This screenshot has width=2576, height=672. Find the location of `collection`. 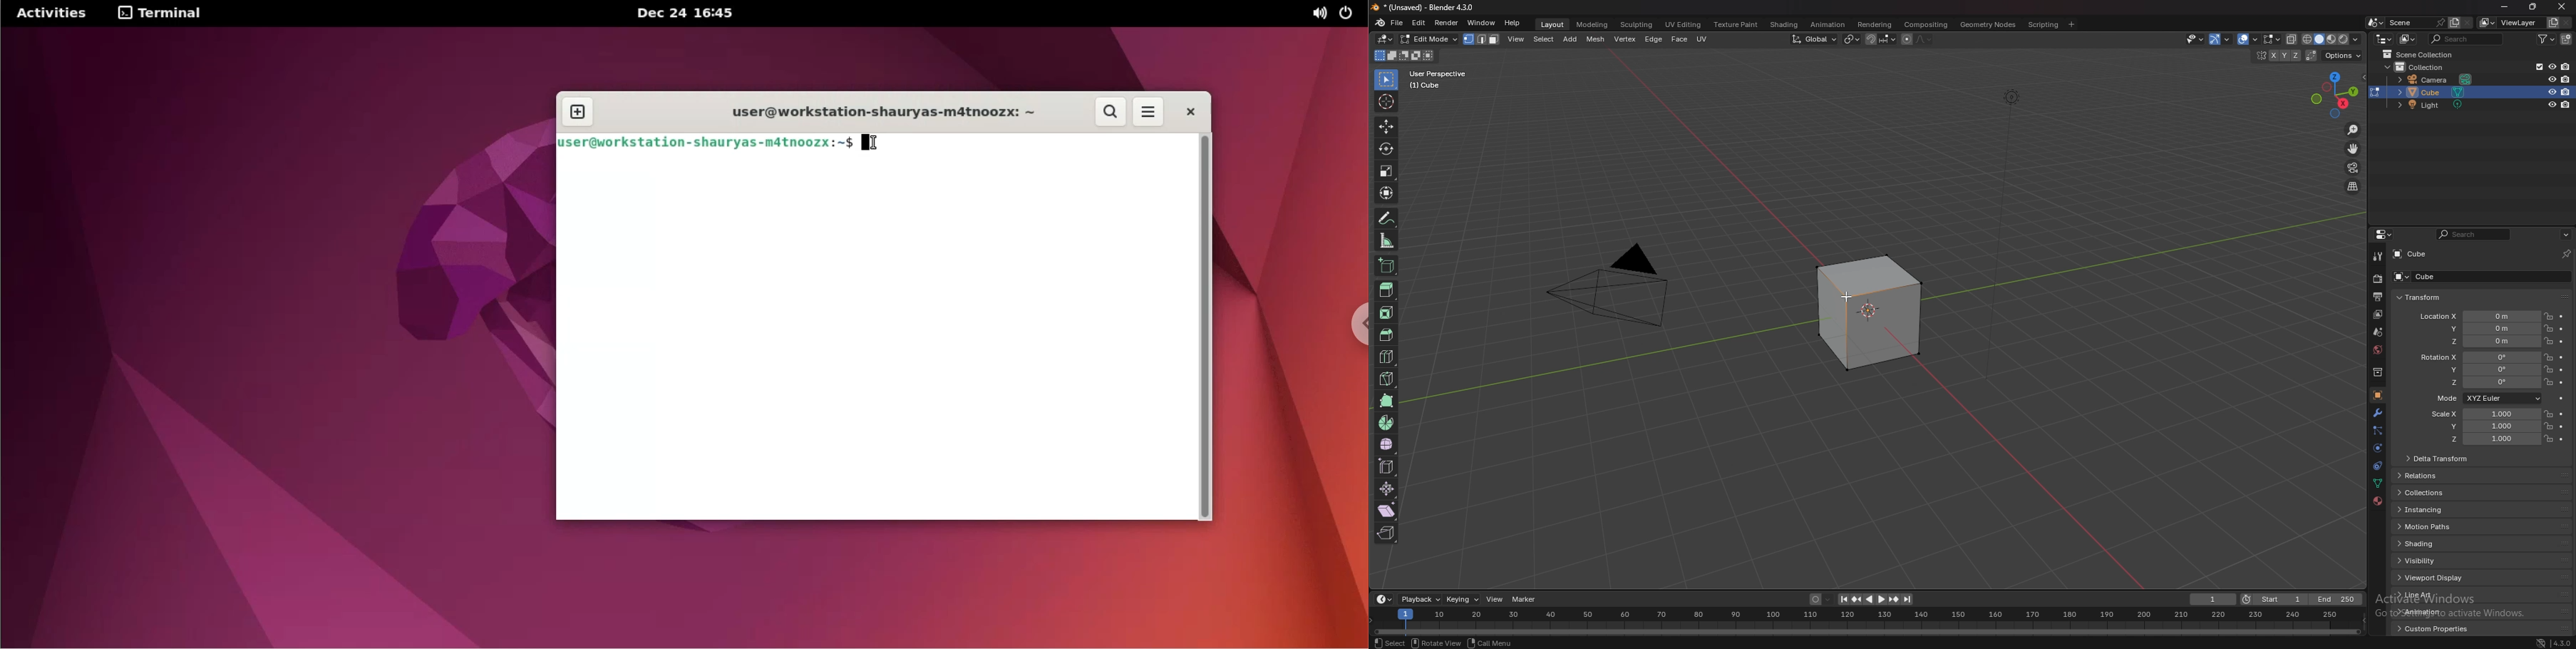

collection is located at coordinates (2423, 67).